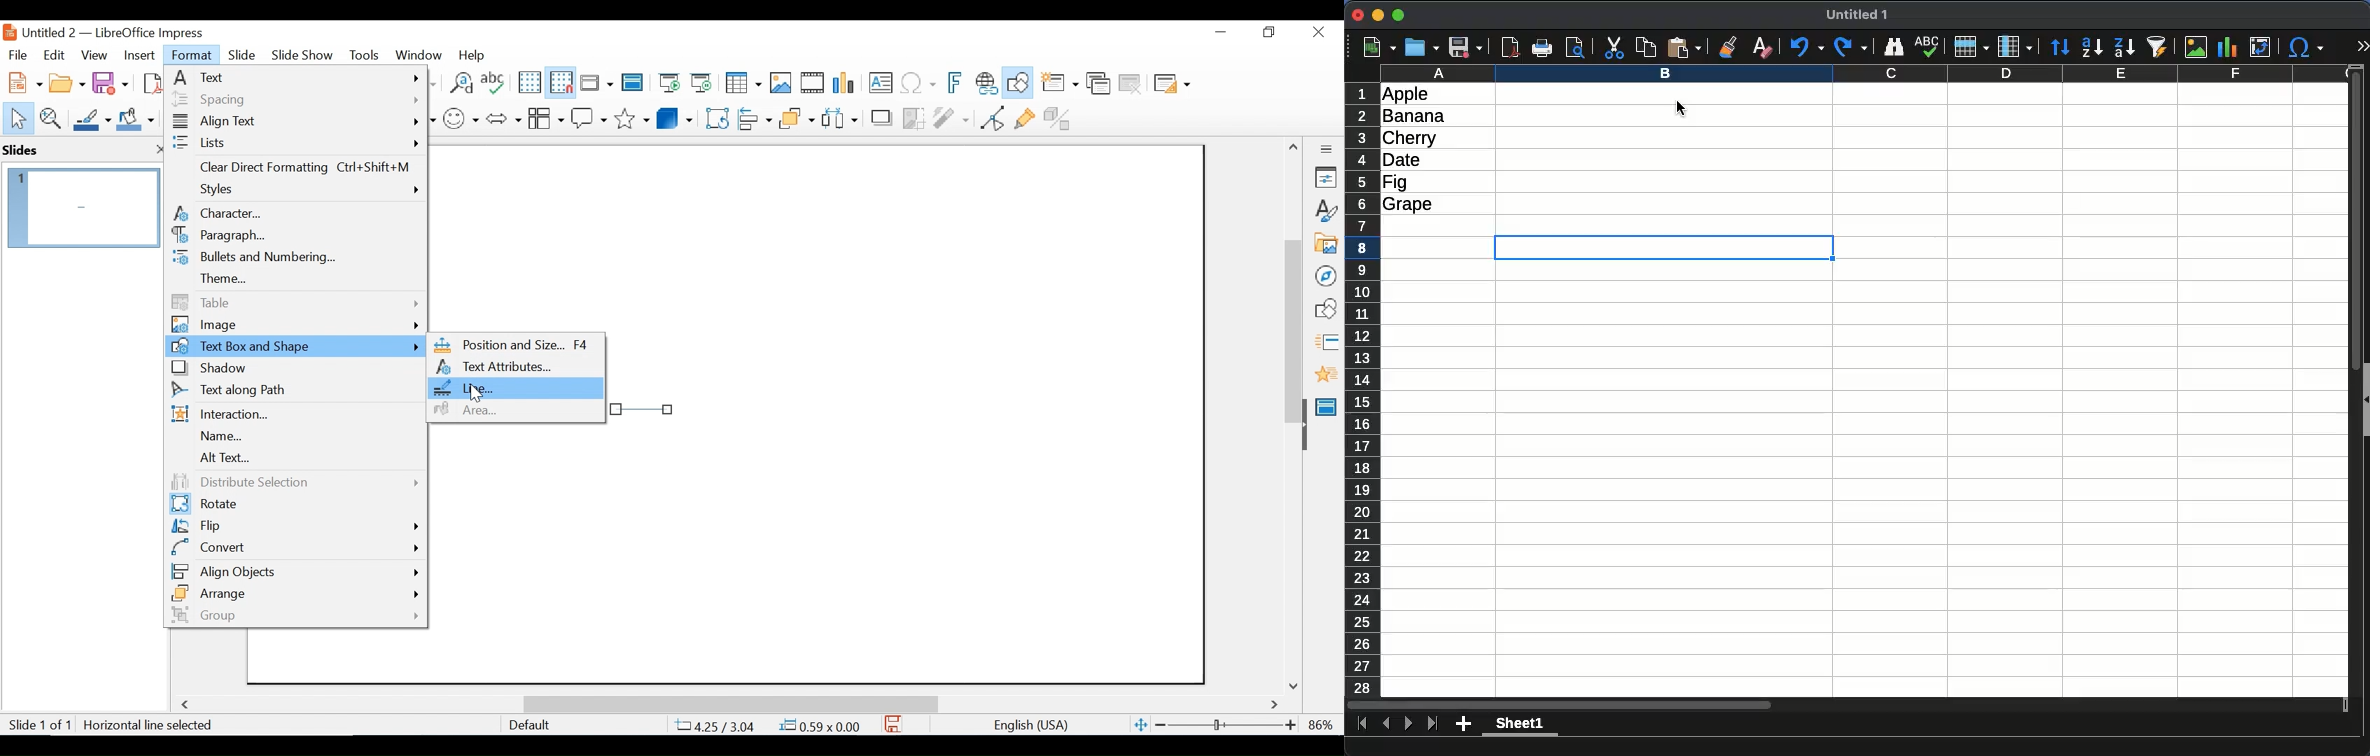  What do you see at coordinates (794, 117) in the screenshot?
I see `Arrange` at bounding box center [794, 117].